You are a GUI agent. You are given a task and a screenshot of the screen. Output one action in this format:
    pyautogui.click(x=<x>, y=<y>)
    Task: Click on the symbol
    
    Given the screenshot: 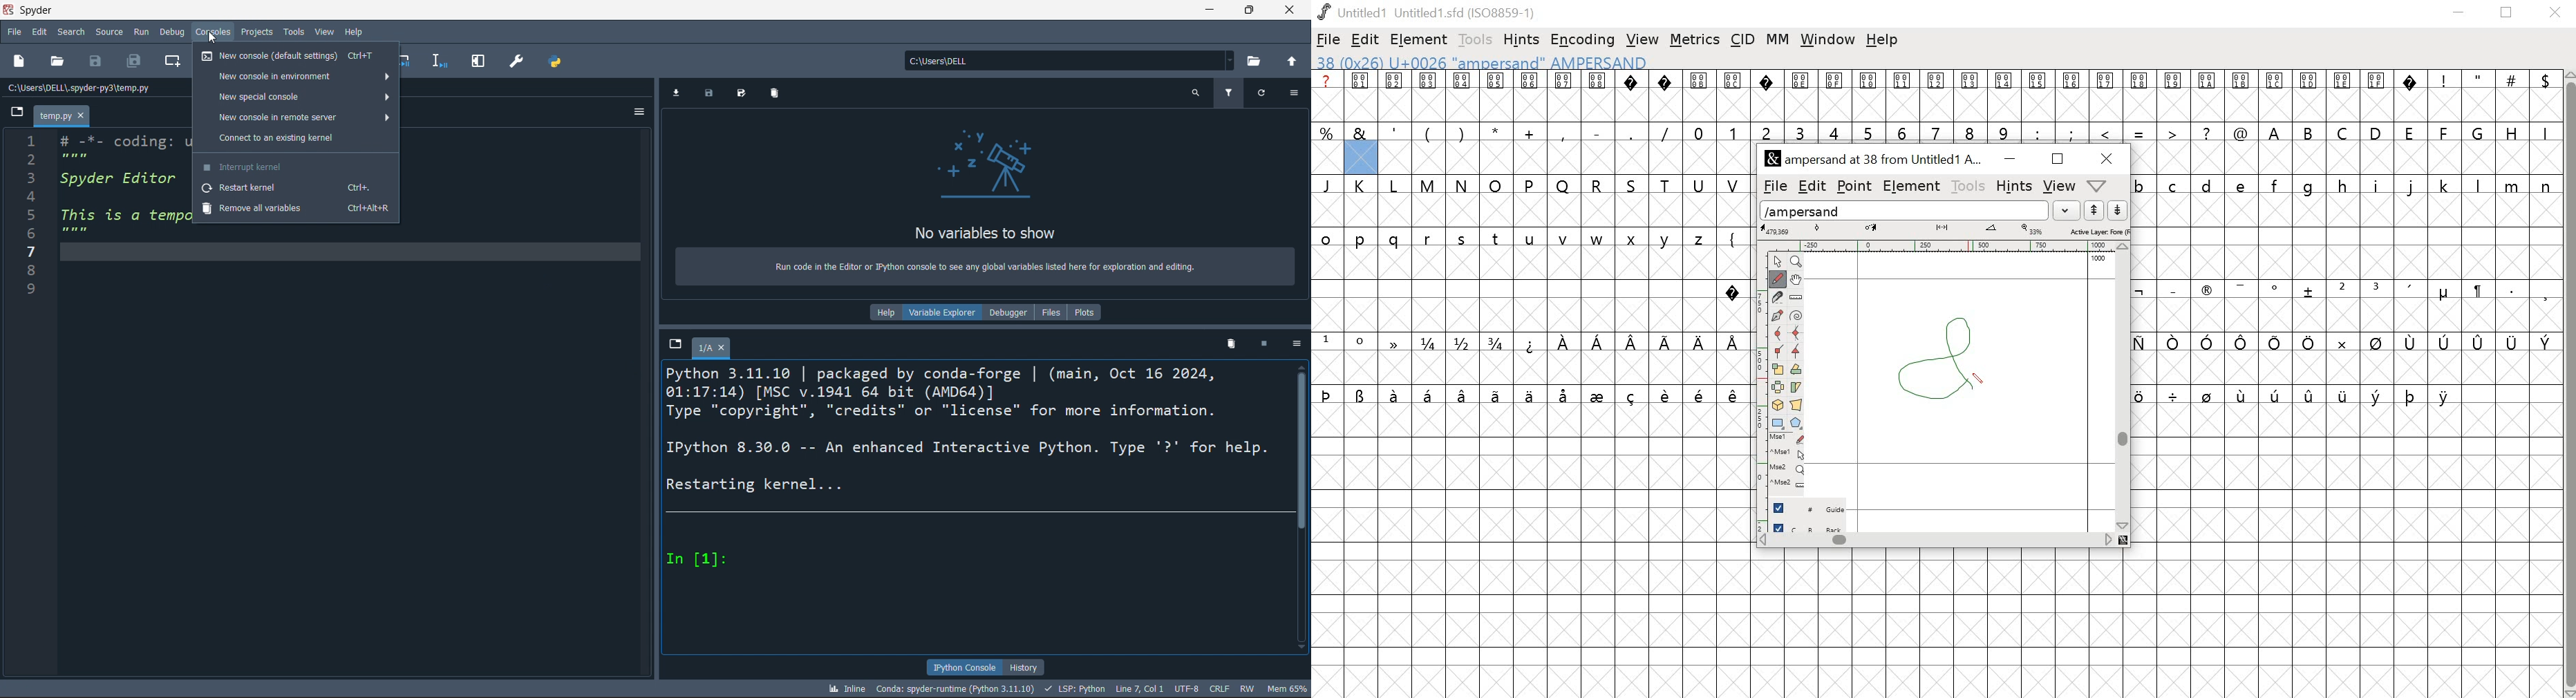 What is the action you would take?
    pyautogui.click(x=2476, y=291)
    